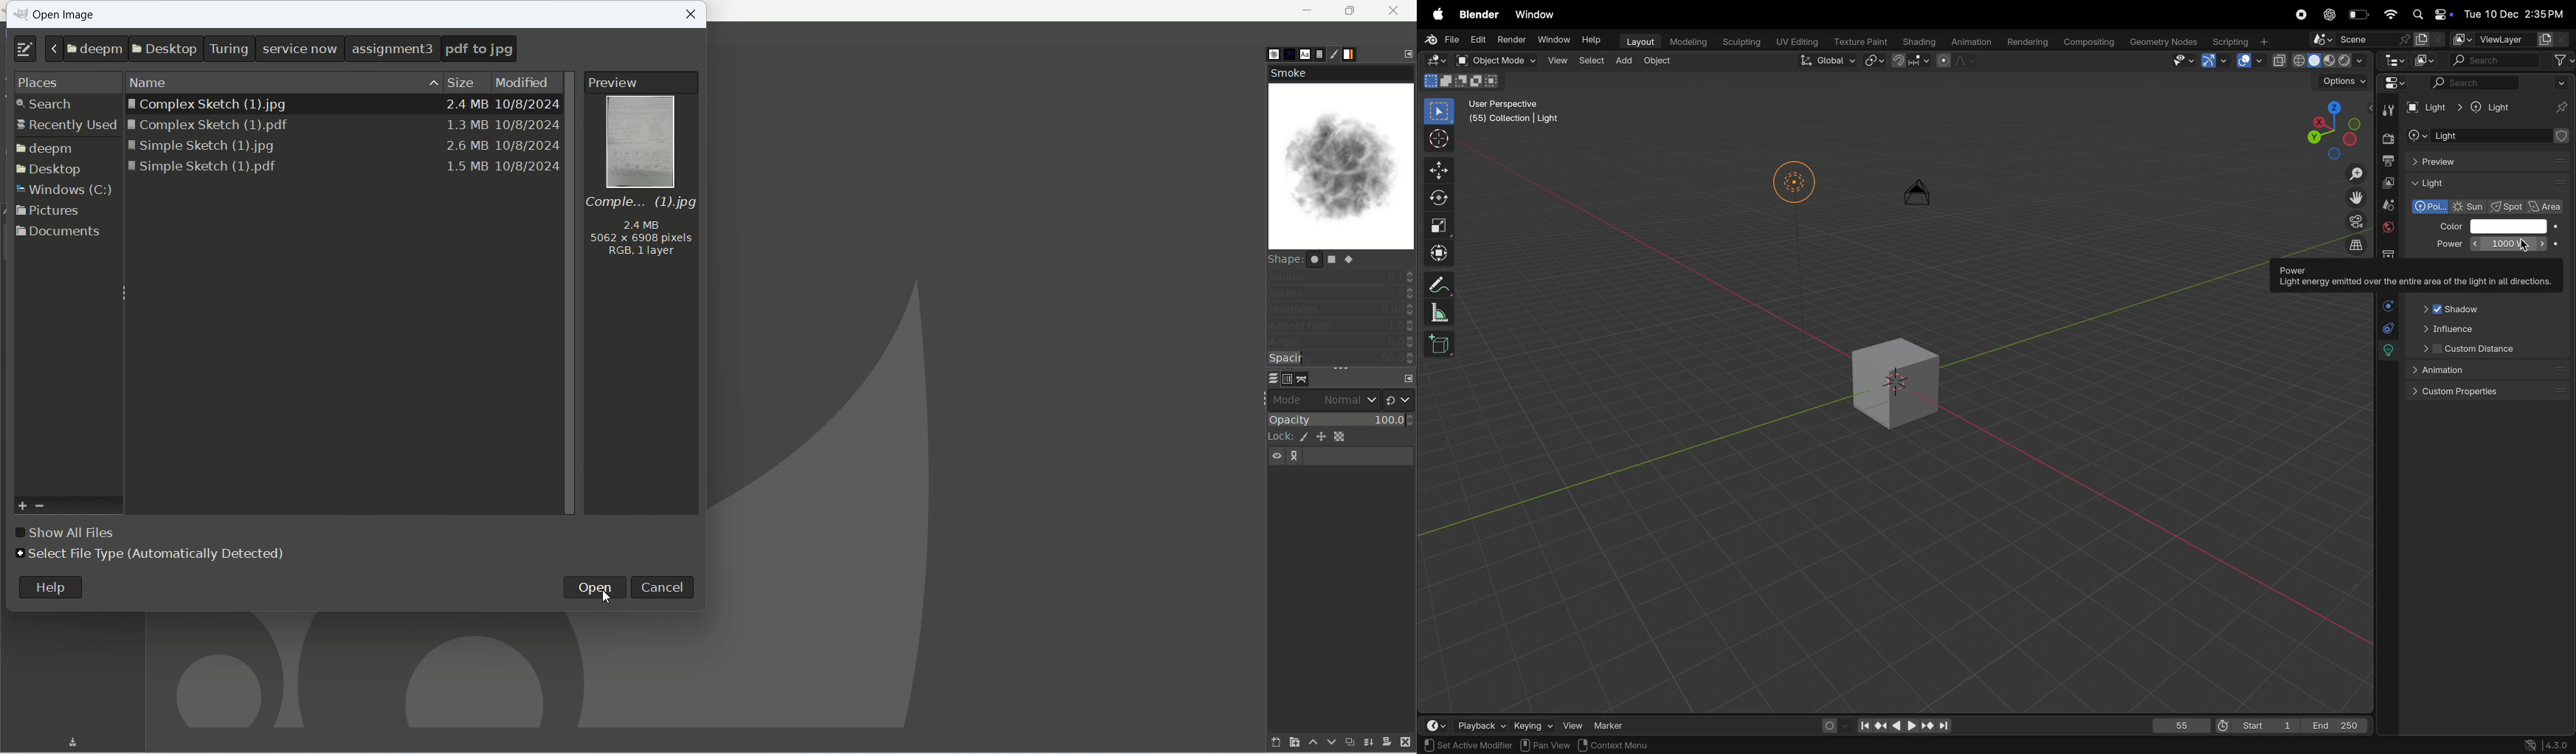 This screenshot has height=756, width=2576. I want to click on hardness, so click(1341, 309).